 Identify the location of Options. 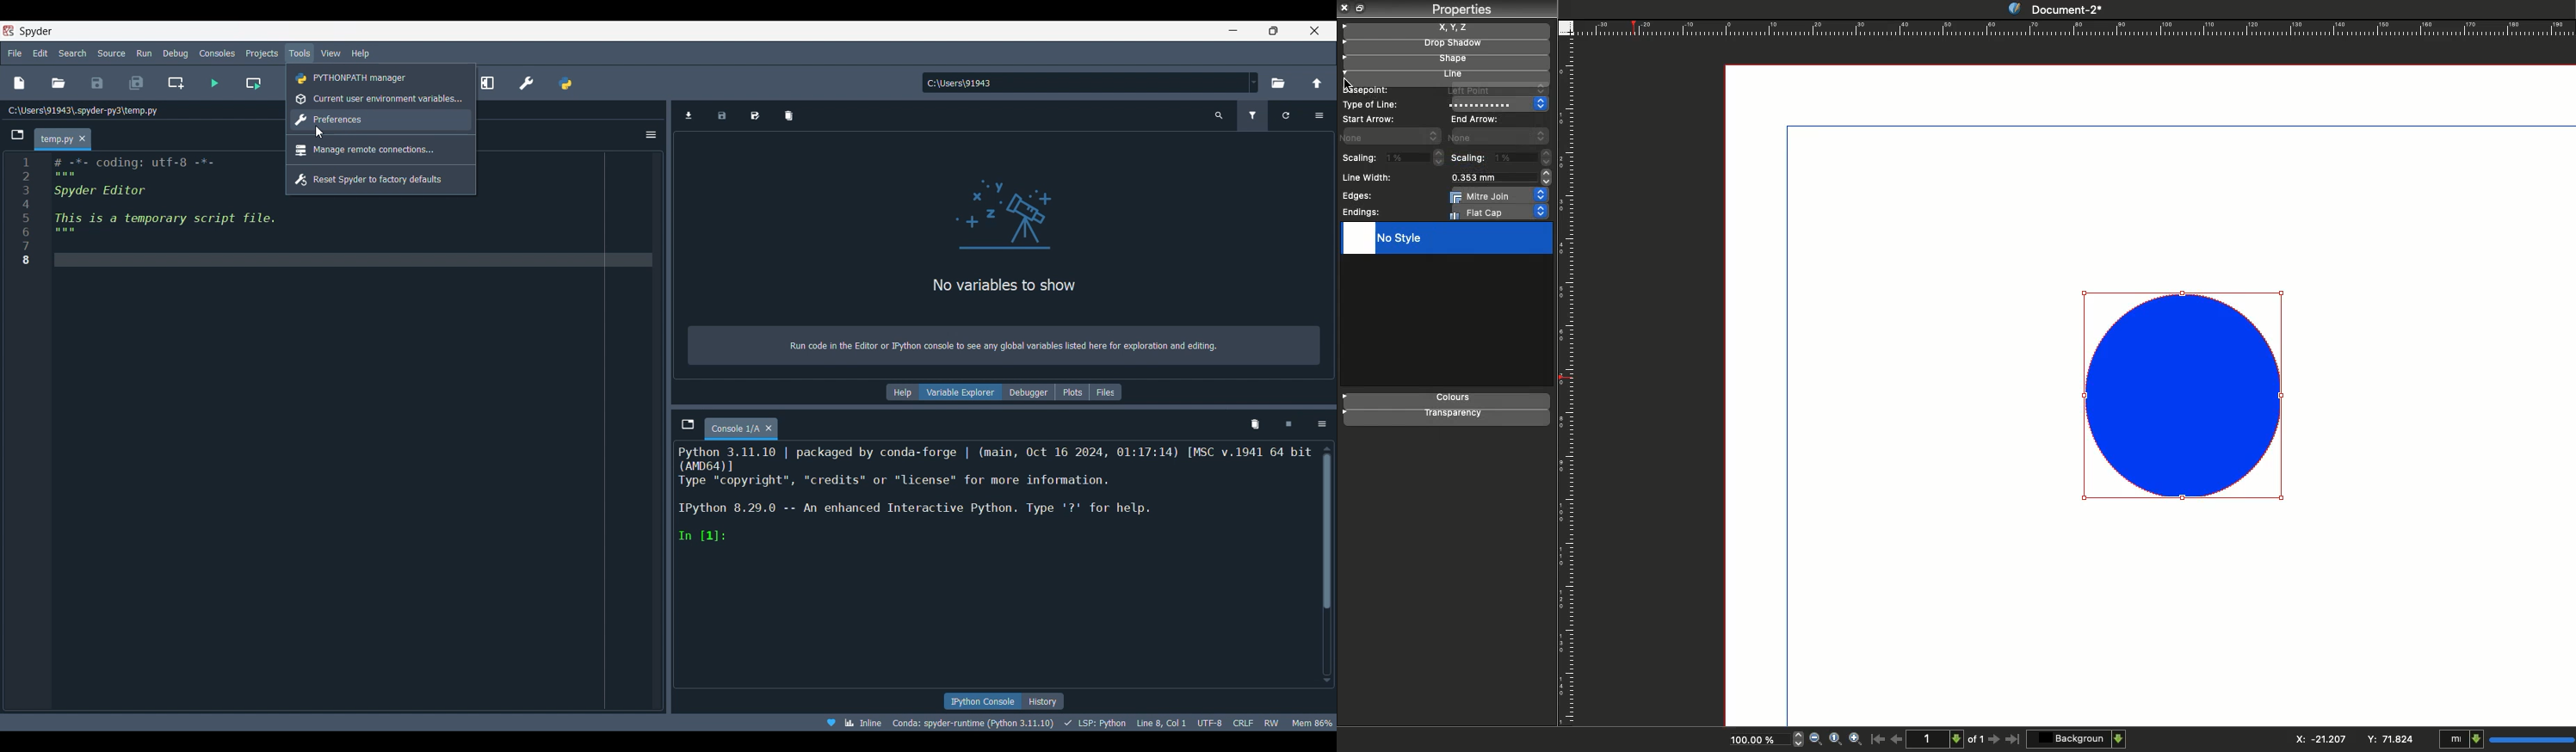
(1319, 116).